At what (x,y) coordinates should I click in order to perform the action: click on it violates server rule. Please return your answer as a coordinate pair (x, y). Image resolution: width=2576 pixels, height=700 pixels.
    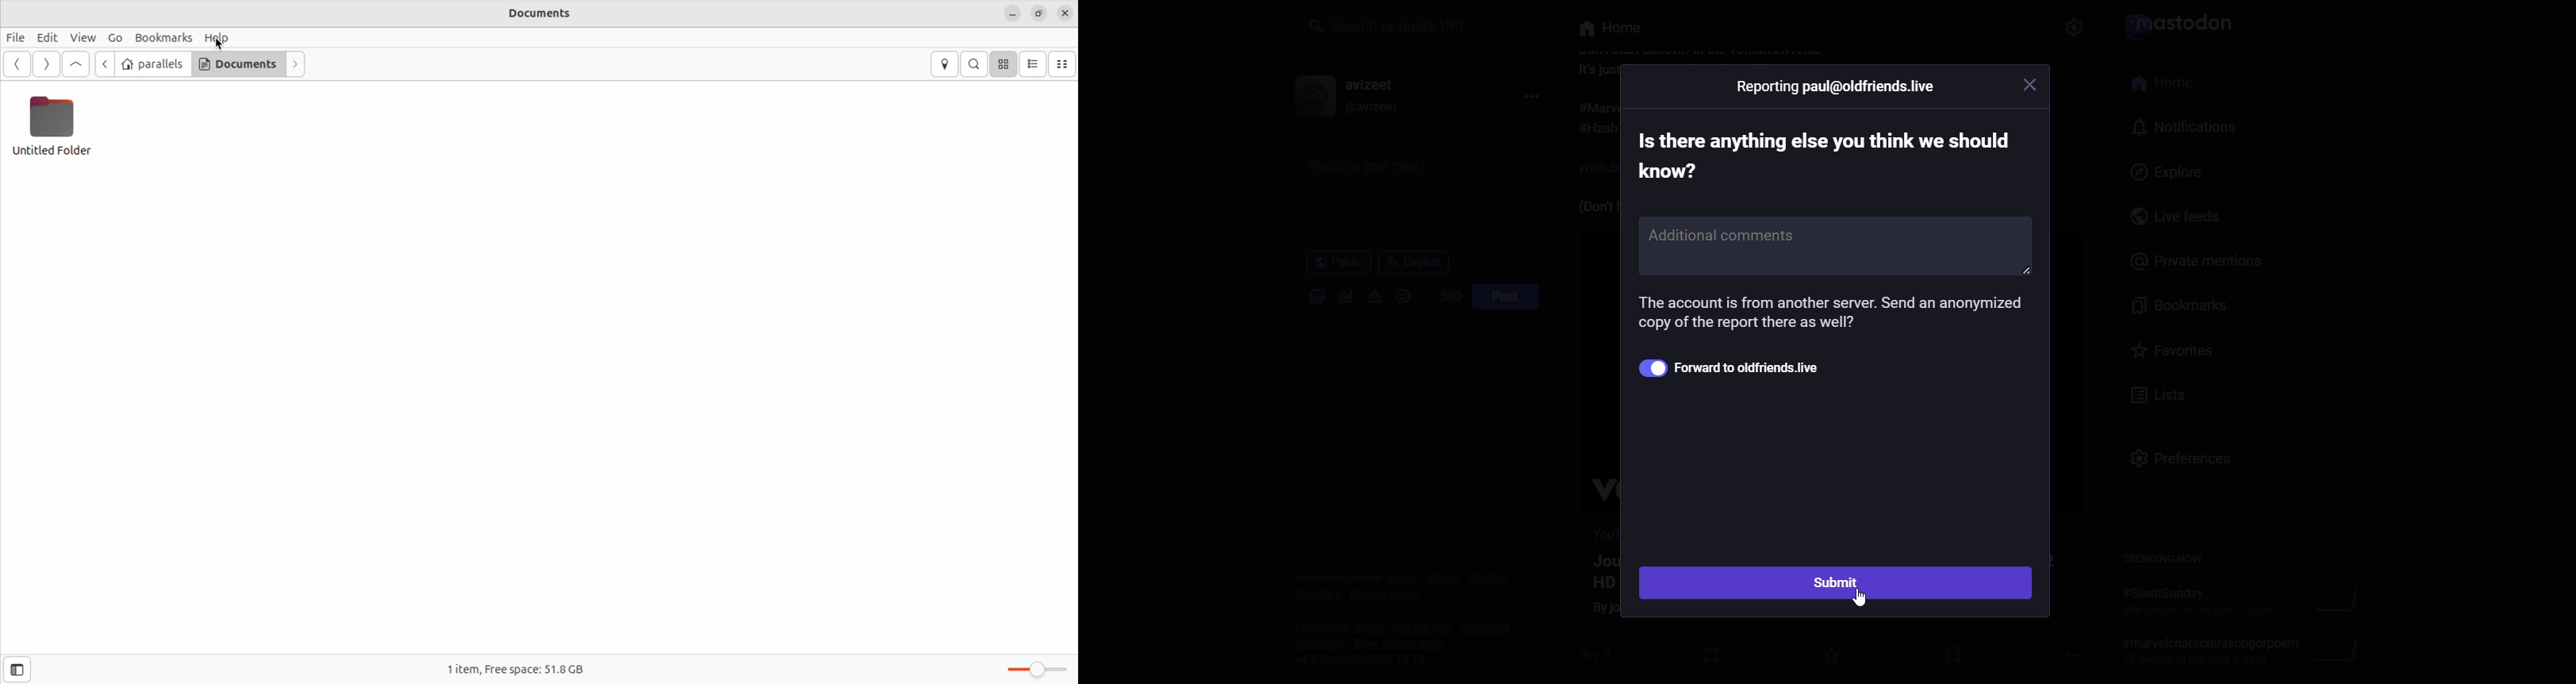
    Looking at the image, I should click on (2185, 21).